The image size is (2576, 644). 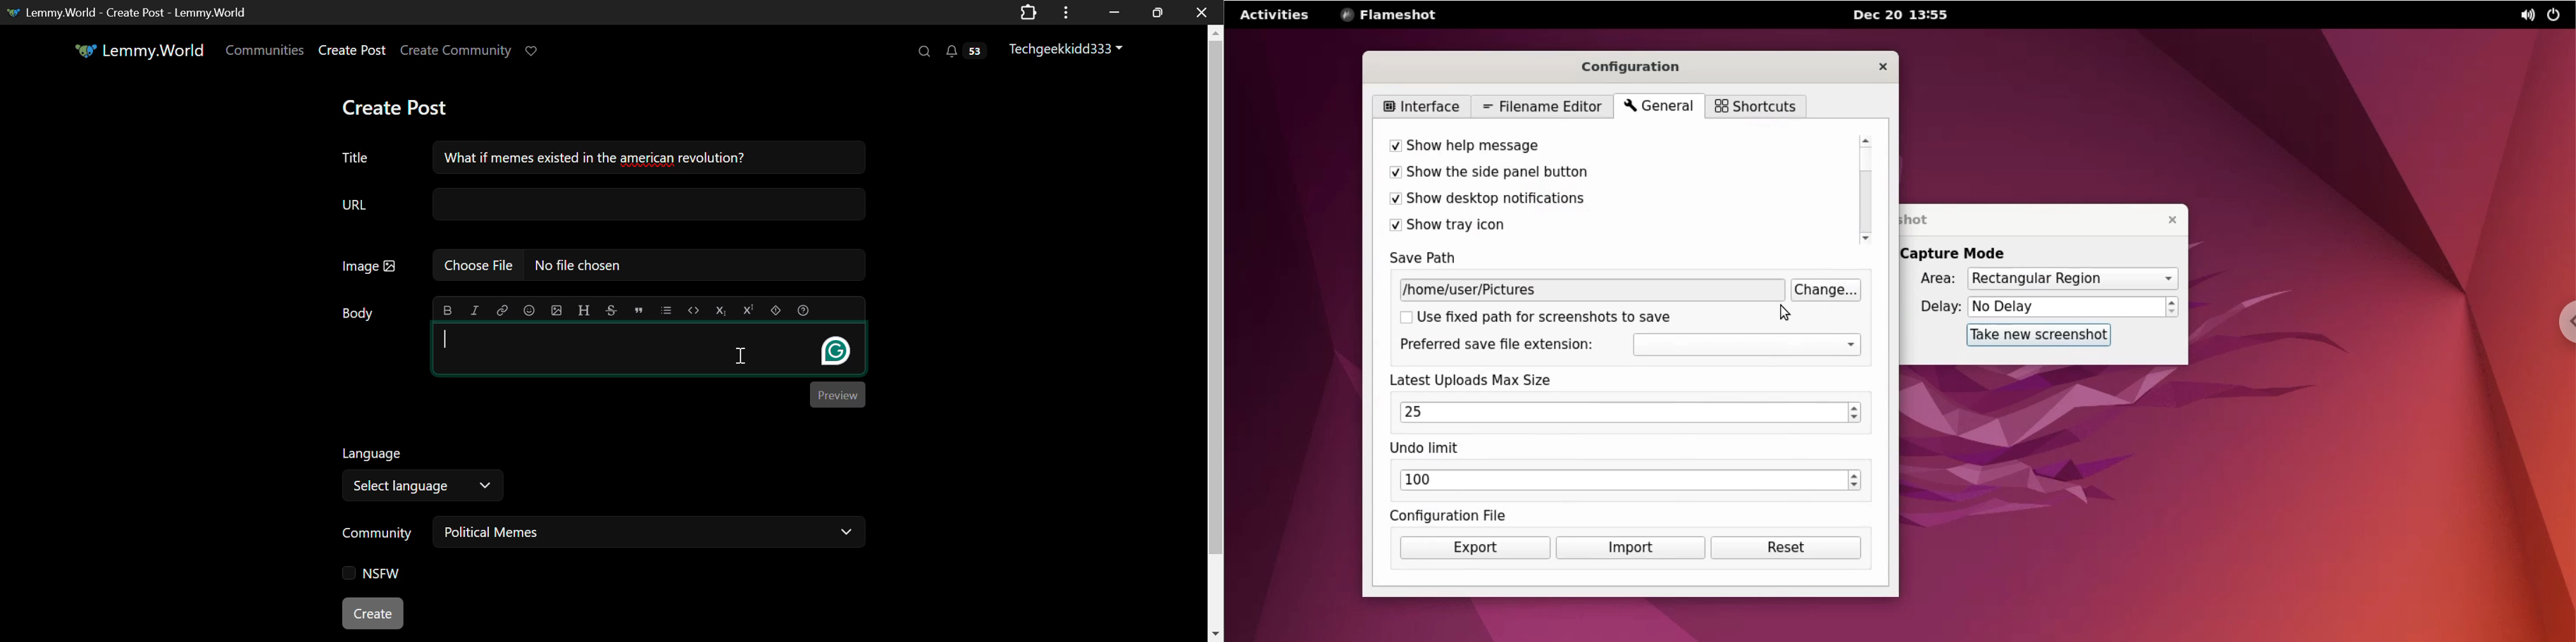 What do you see at coordinates (2174, 307) in the screenshot?
I see `increment or decrement delay` at bounding box center [2174, 307].